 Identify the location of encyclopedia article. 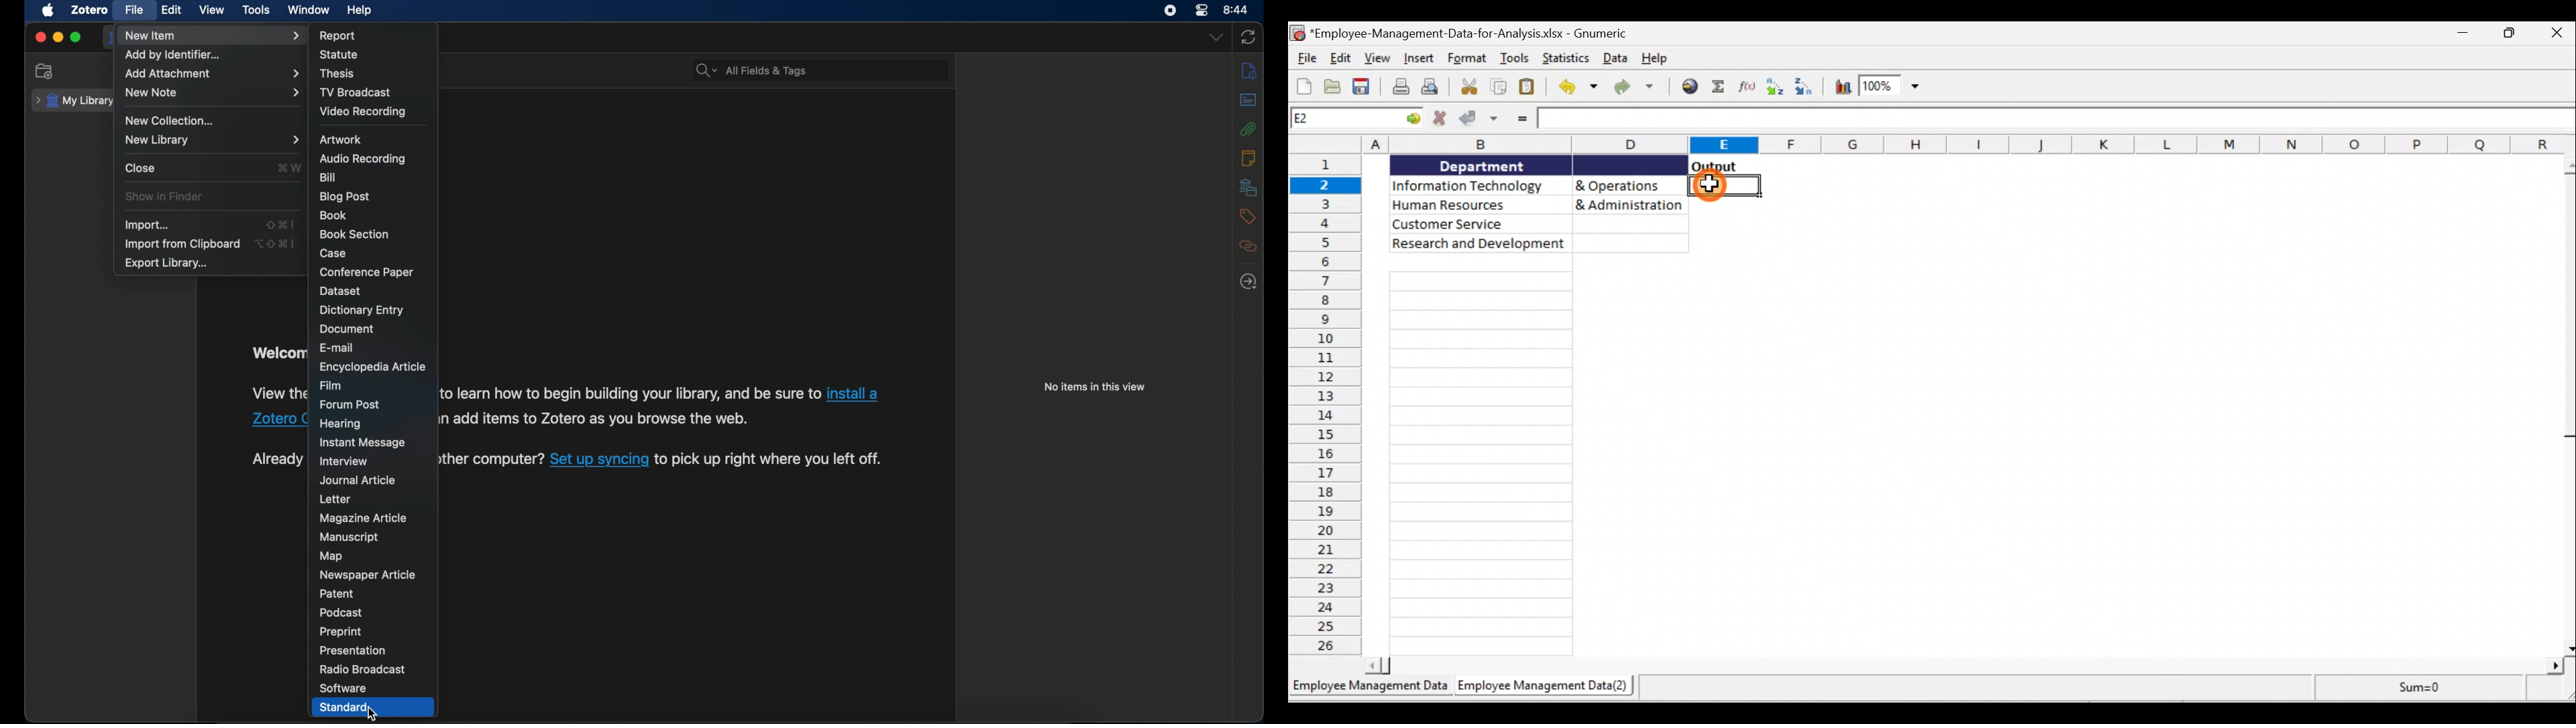
(373, 367).